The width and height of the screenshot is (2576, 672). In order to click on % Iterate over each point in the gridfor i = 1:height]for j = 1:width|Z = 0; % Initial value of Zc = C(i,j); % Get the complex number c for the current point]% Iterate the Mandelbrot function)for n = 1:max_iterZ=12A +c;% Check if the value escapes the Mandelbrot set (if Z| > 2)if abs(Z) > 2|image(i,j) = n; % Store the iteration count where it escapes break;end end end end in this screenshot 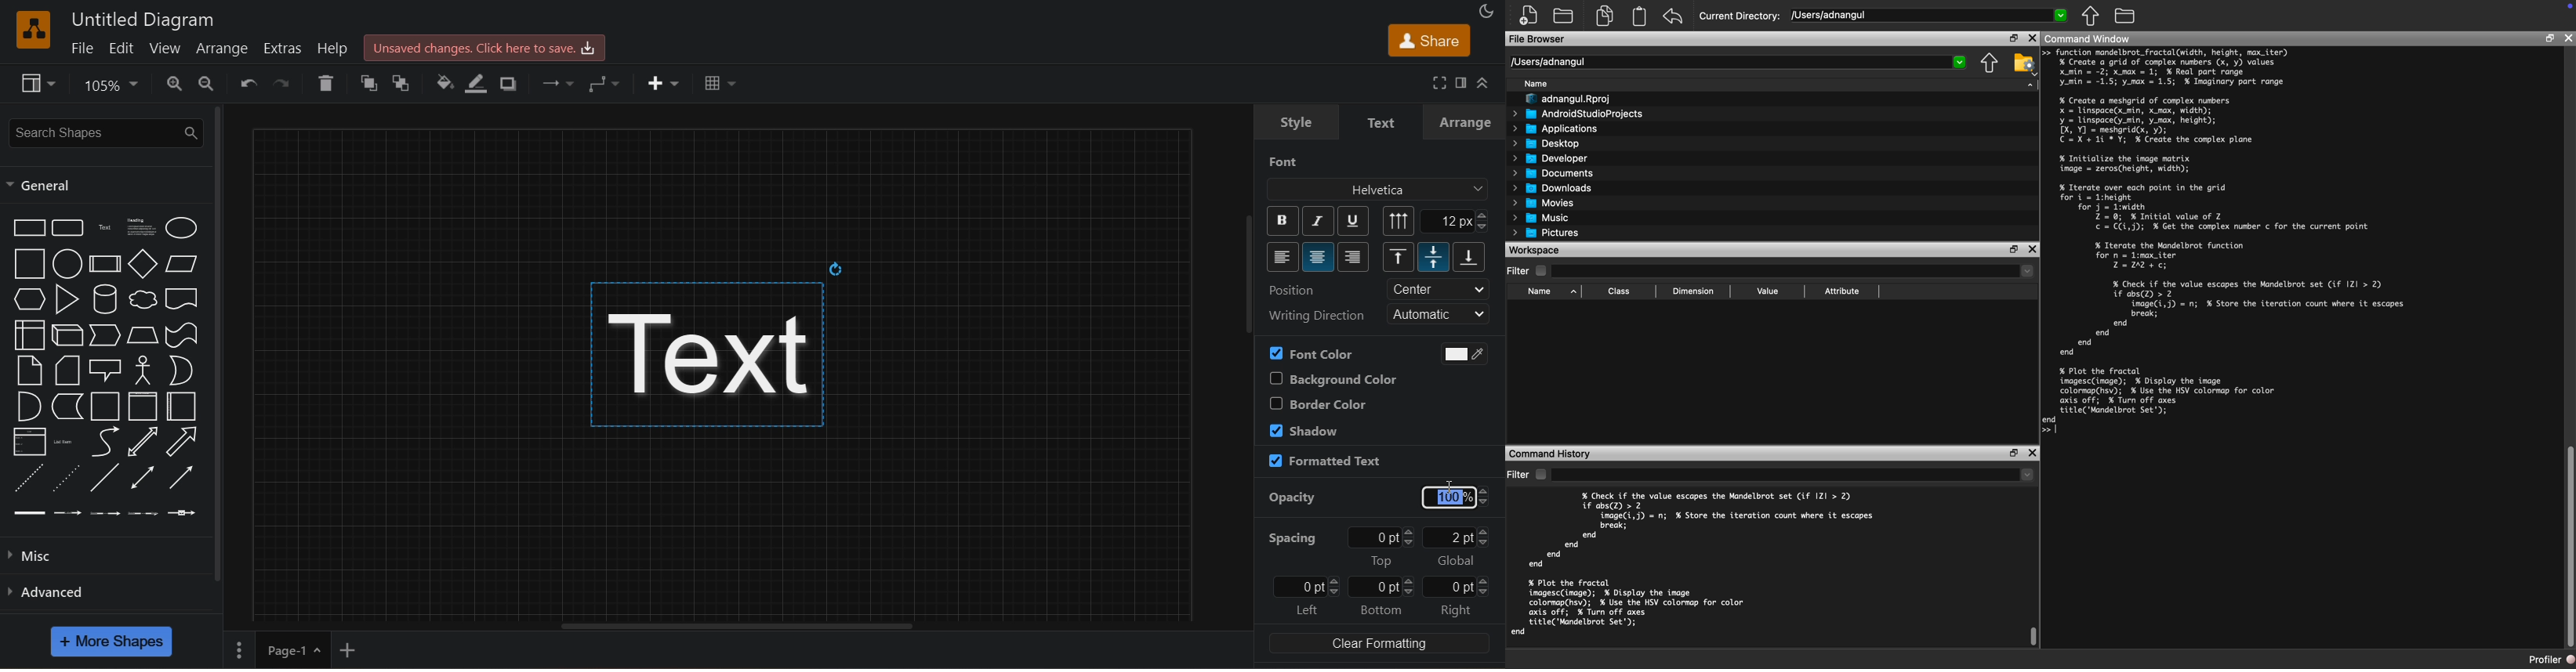, I will do `click(2232, 272)`.